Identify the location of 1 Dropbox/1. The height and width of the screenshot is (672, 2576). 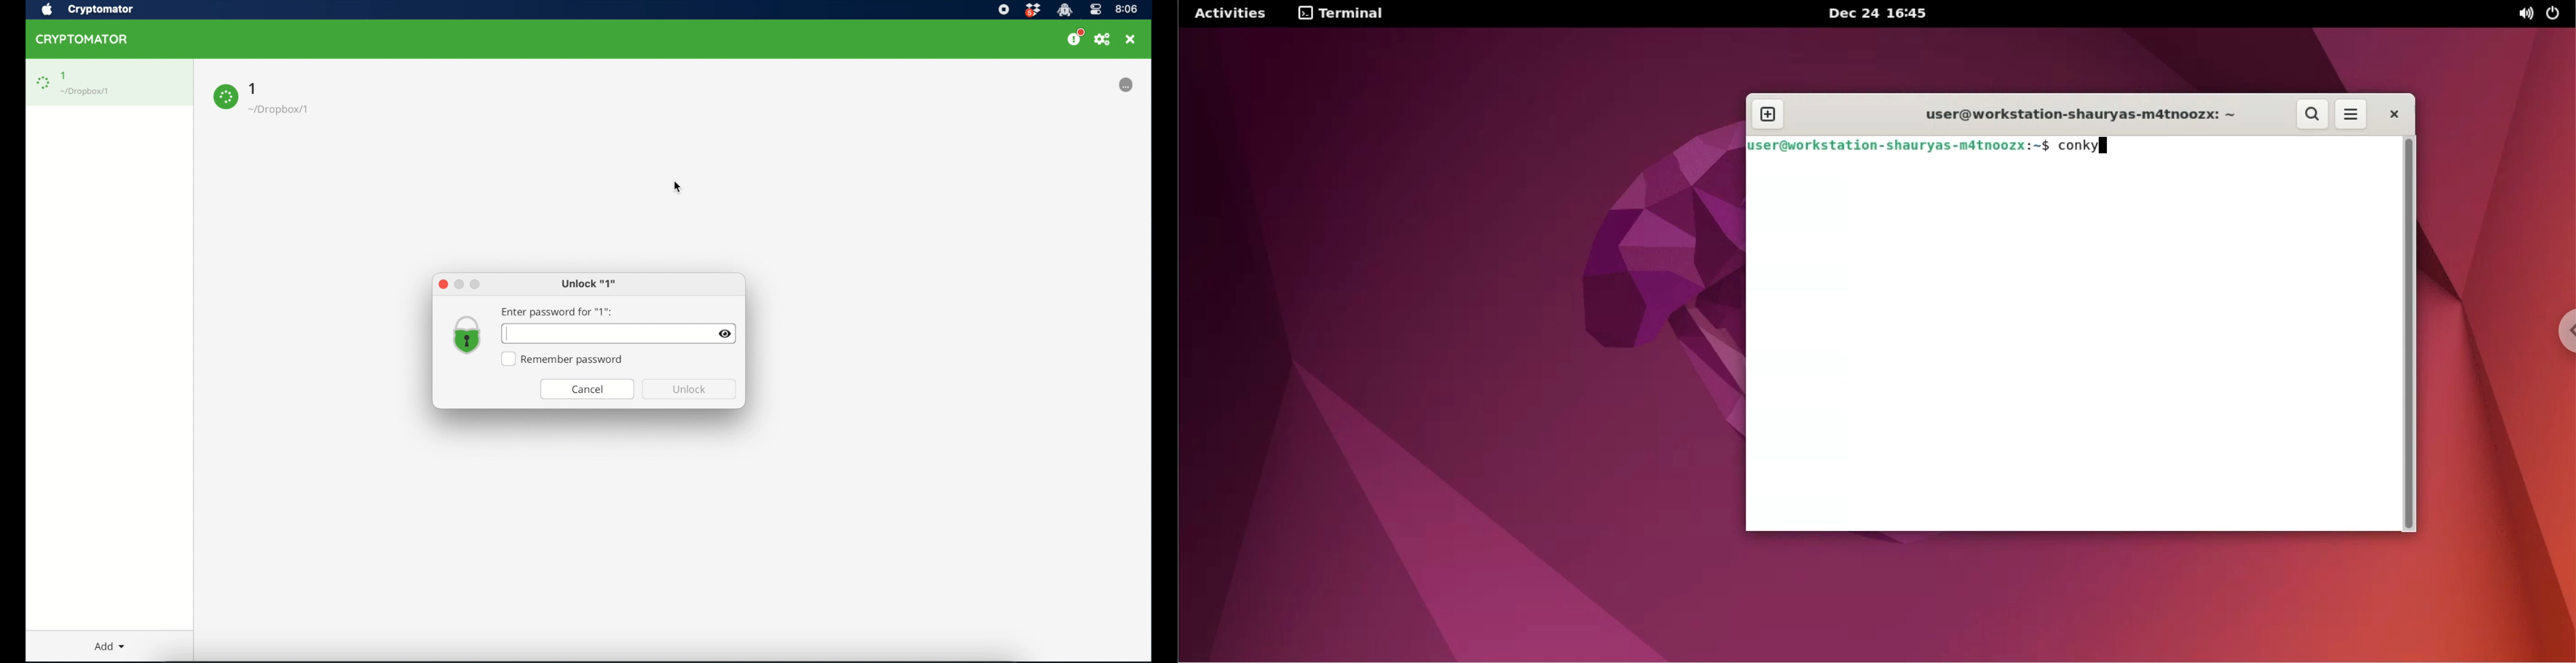
(299, 100).